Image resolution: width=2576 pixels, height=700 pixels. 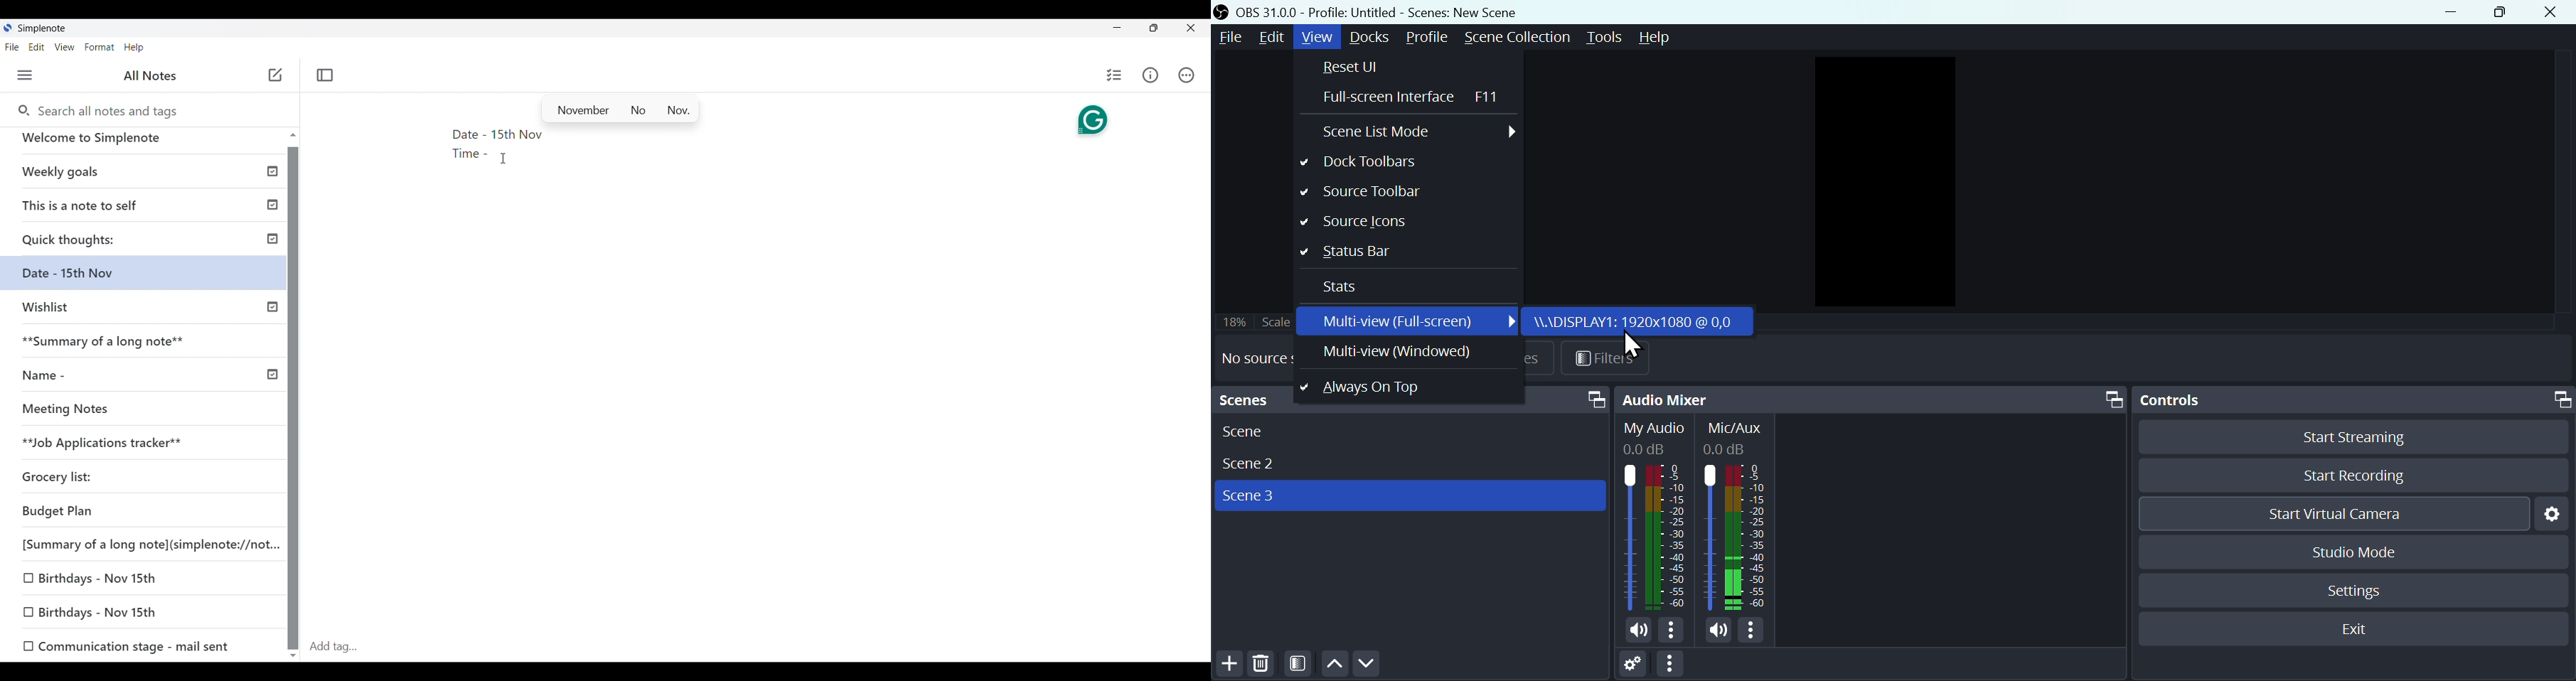 I want to click on Unpublished note, so click(x=145, y=542).